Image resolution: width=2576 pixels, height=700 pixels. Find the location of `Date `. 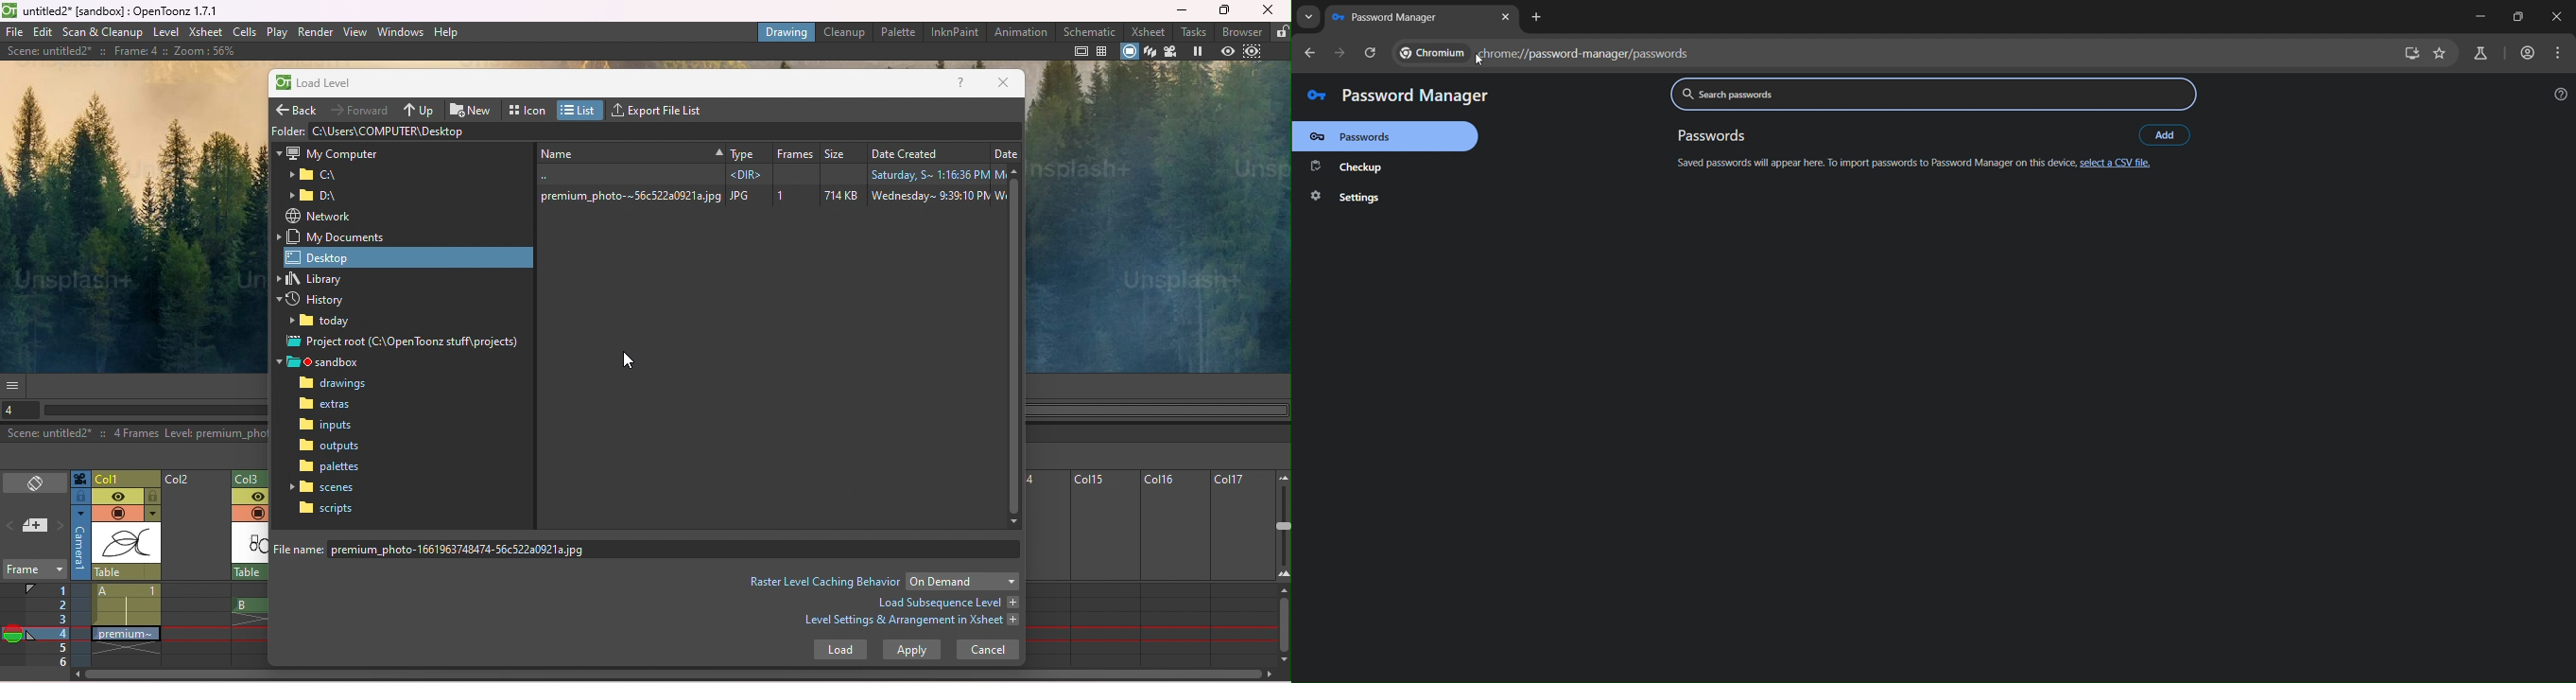

Date  is located at coordinates (1006, 150).